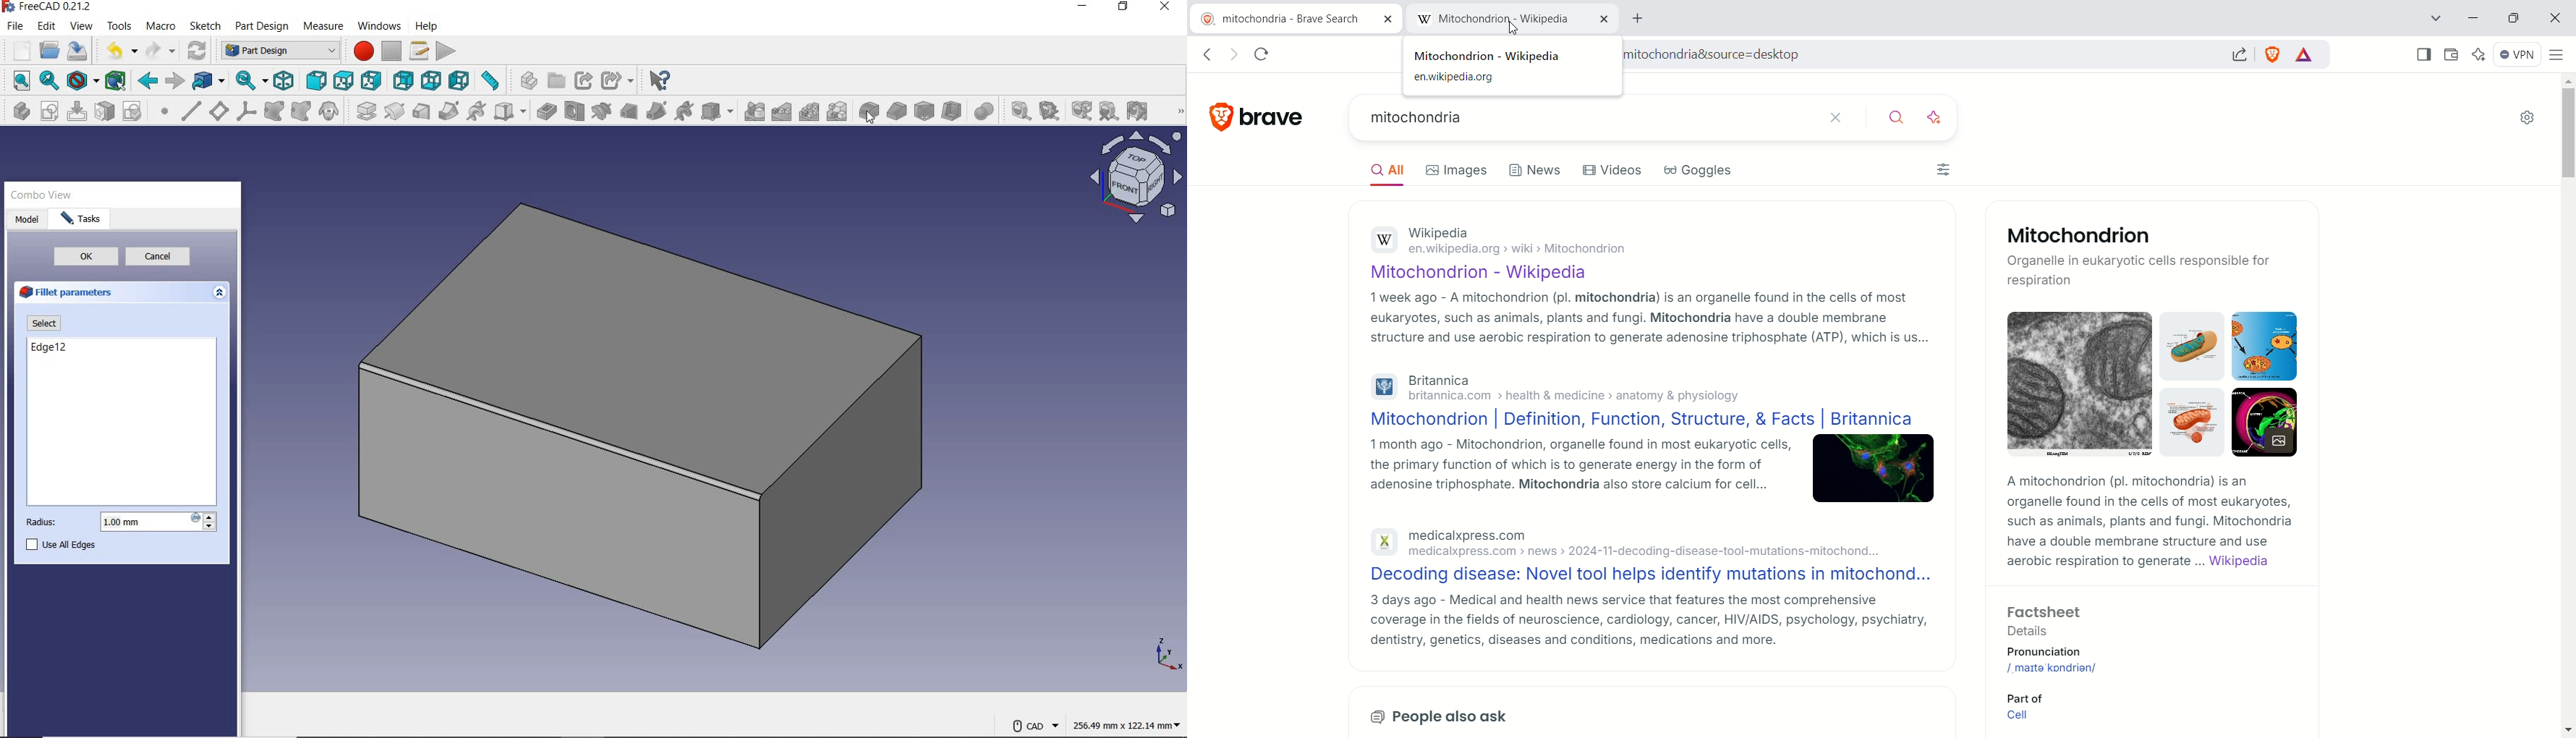  Describe the element at coordinates (1123, 8) in the screenshot. I see `restore down` at that location.